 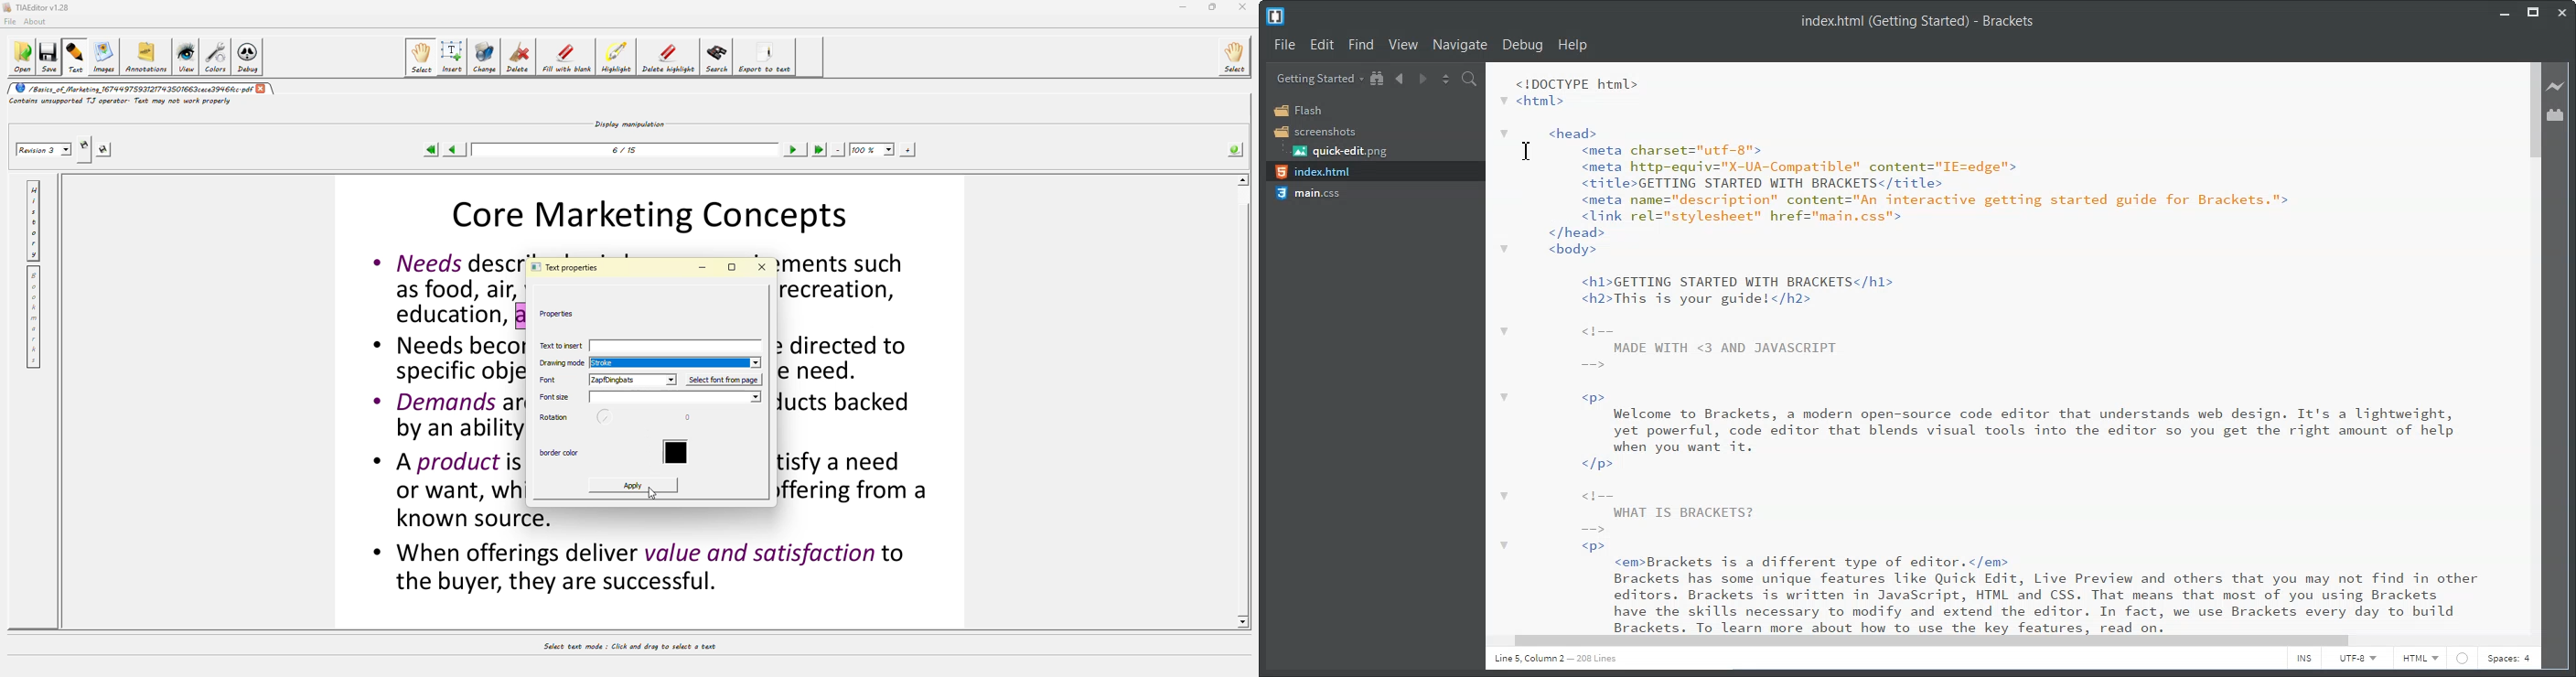 I want to click on Getting Started, so click(x=1320, y=78).